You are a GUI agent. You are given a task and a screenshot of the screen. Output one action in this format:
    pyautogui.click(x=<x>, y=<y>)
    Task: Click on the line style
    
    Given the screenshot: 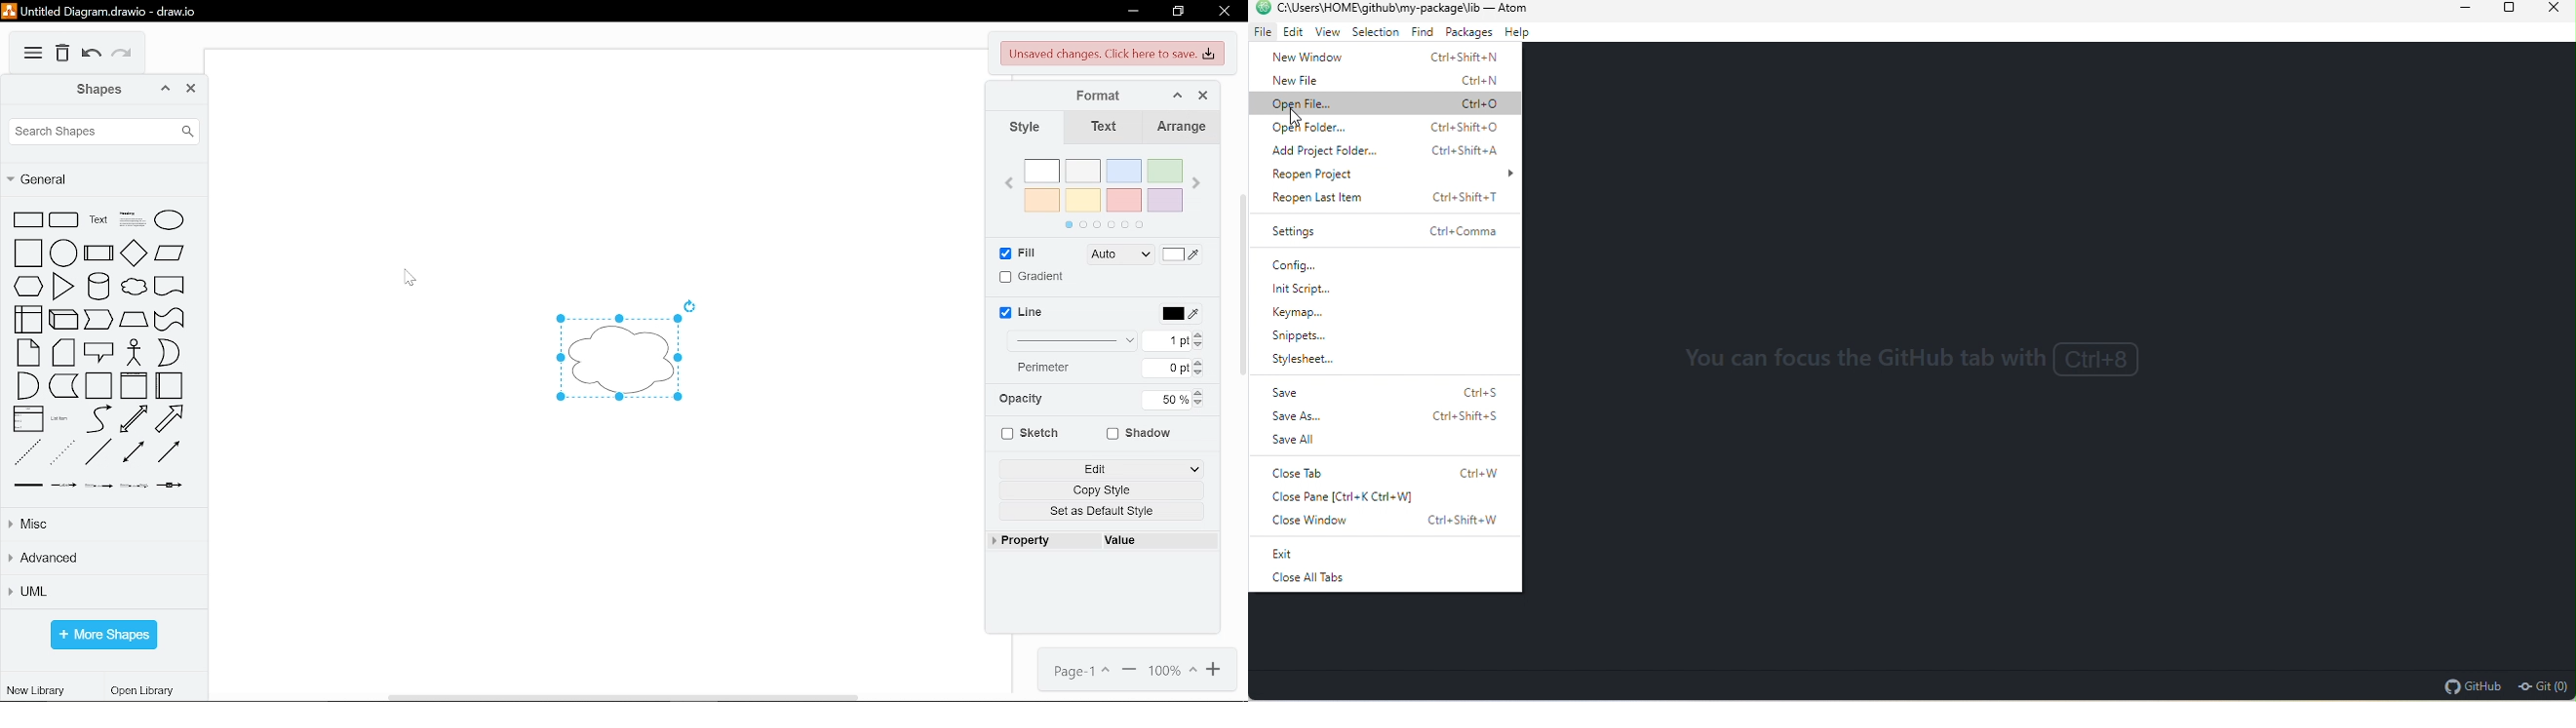 What is the action you would take?
    pyautogui.click(x=1074, y=341)
    